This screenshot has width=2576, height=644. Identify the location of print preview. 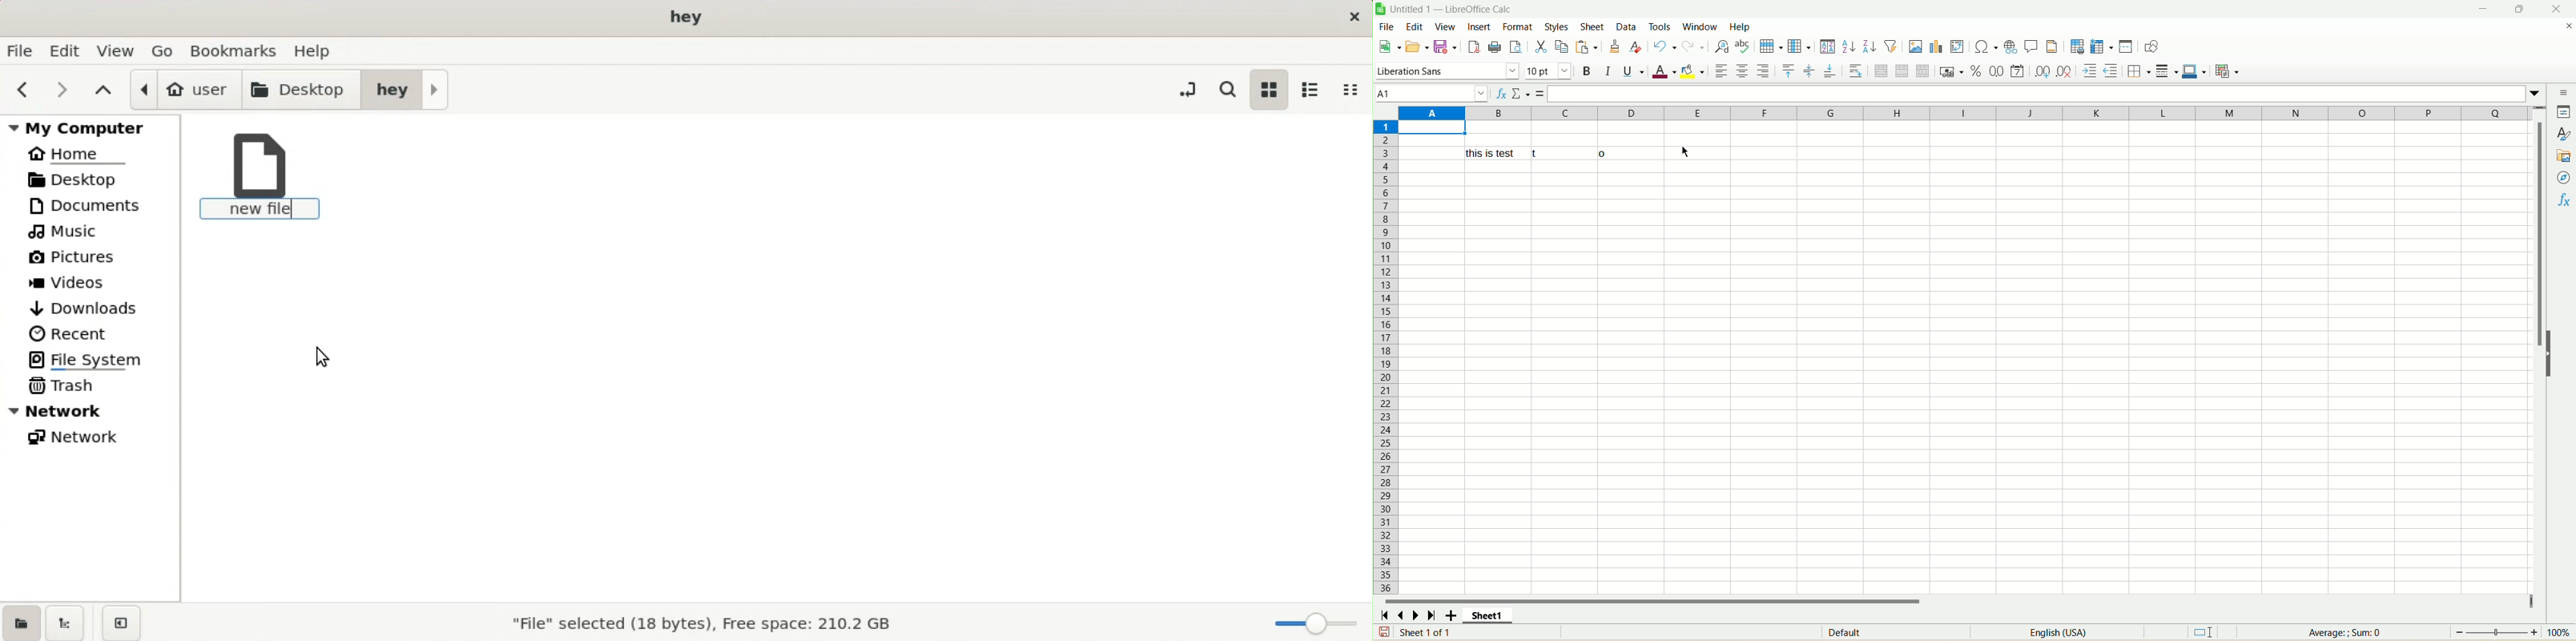
(1515, 46).